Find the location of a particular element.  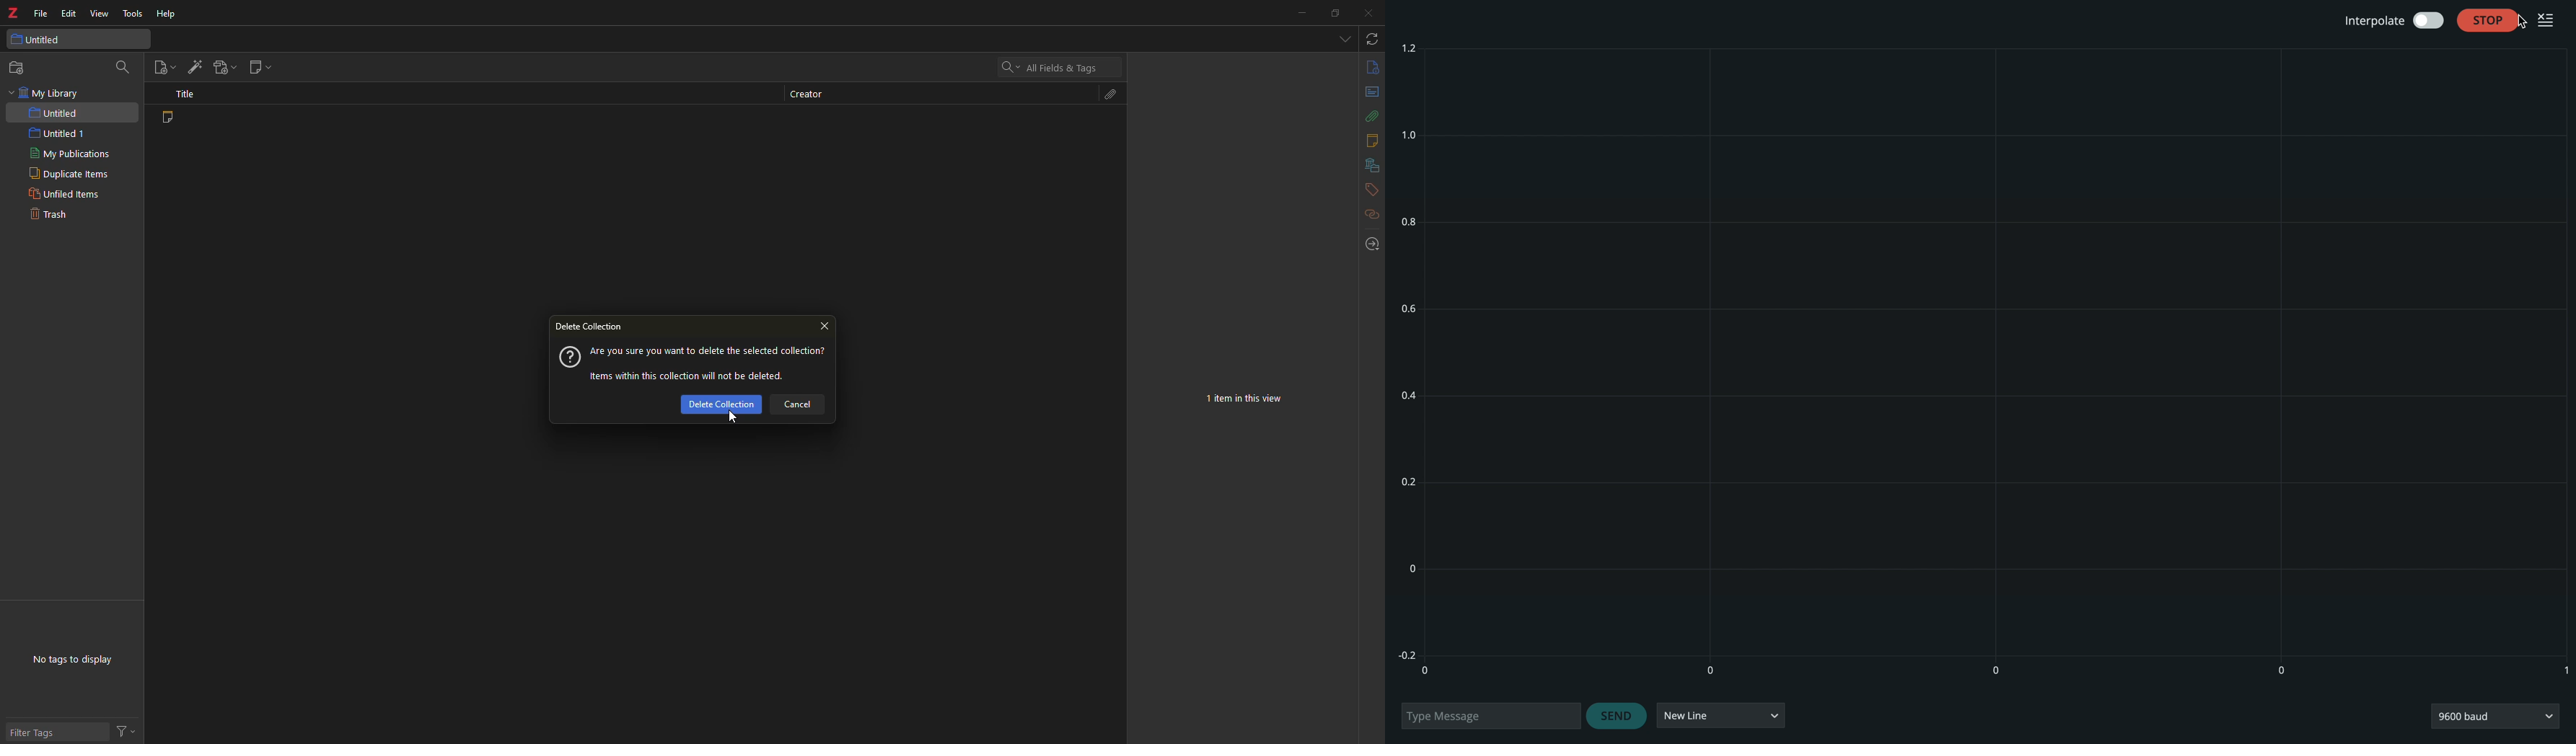

file is located at coordinates (41, 14).